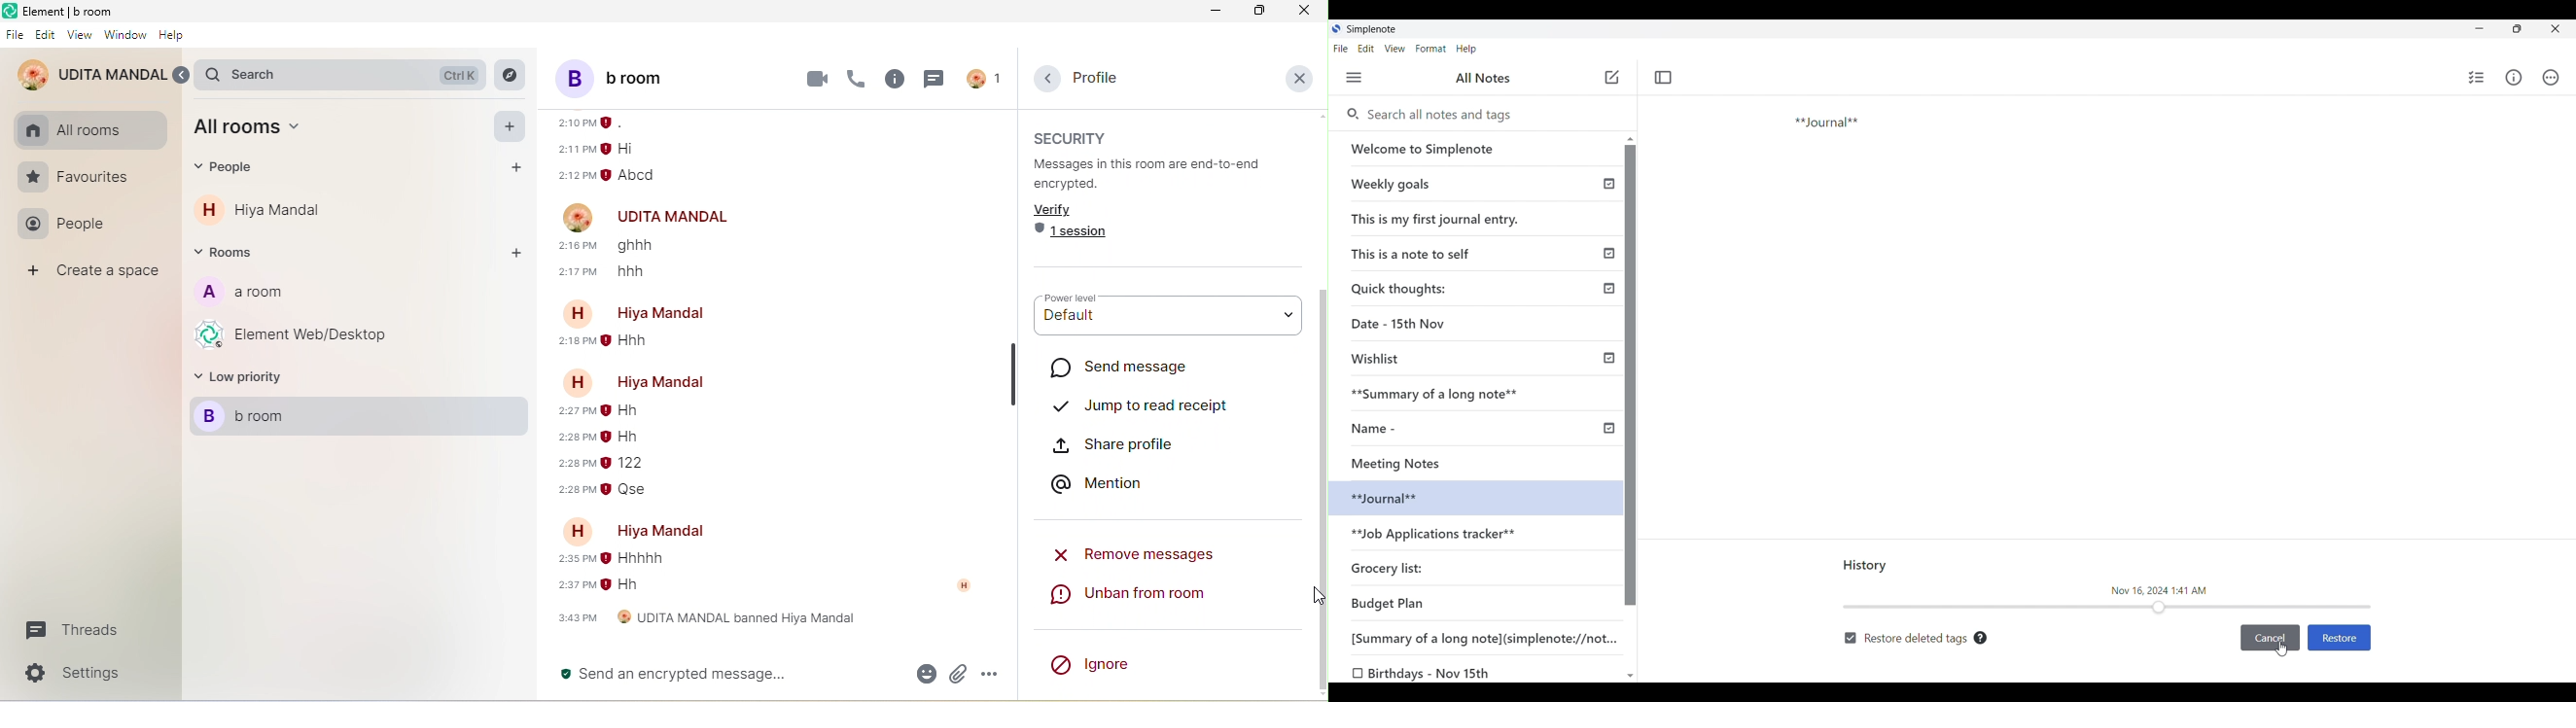 The width and height of the screenshot is (2576, 728). What do you see at coordinates (232, 169) in the screenshot?
I see `people` at bounding box center [232, 169].